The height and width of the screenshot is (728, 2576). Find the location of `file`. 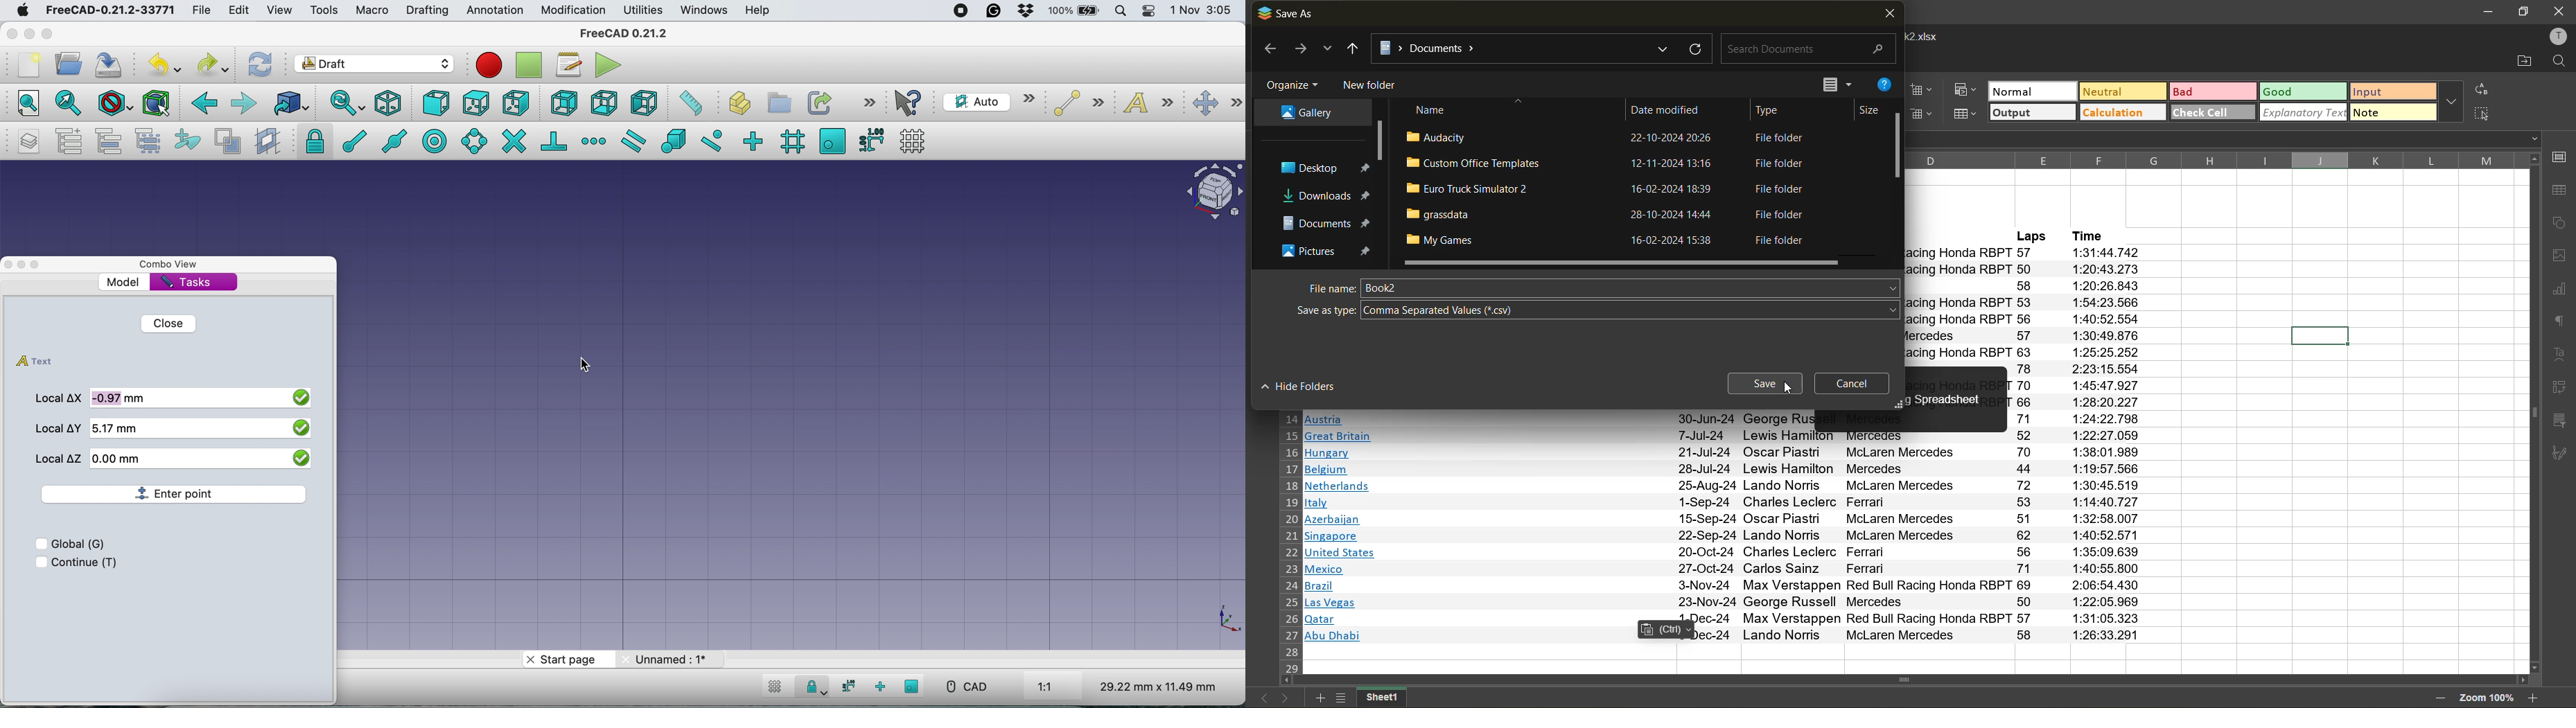

file is located at coordinates (1609, 165).